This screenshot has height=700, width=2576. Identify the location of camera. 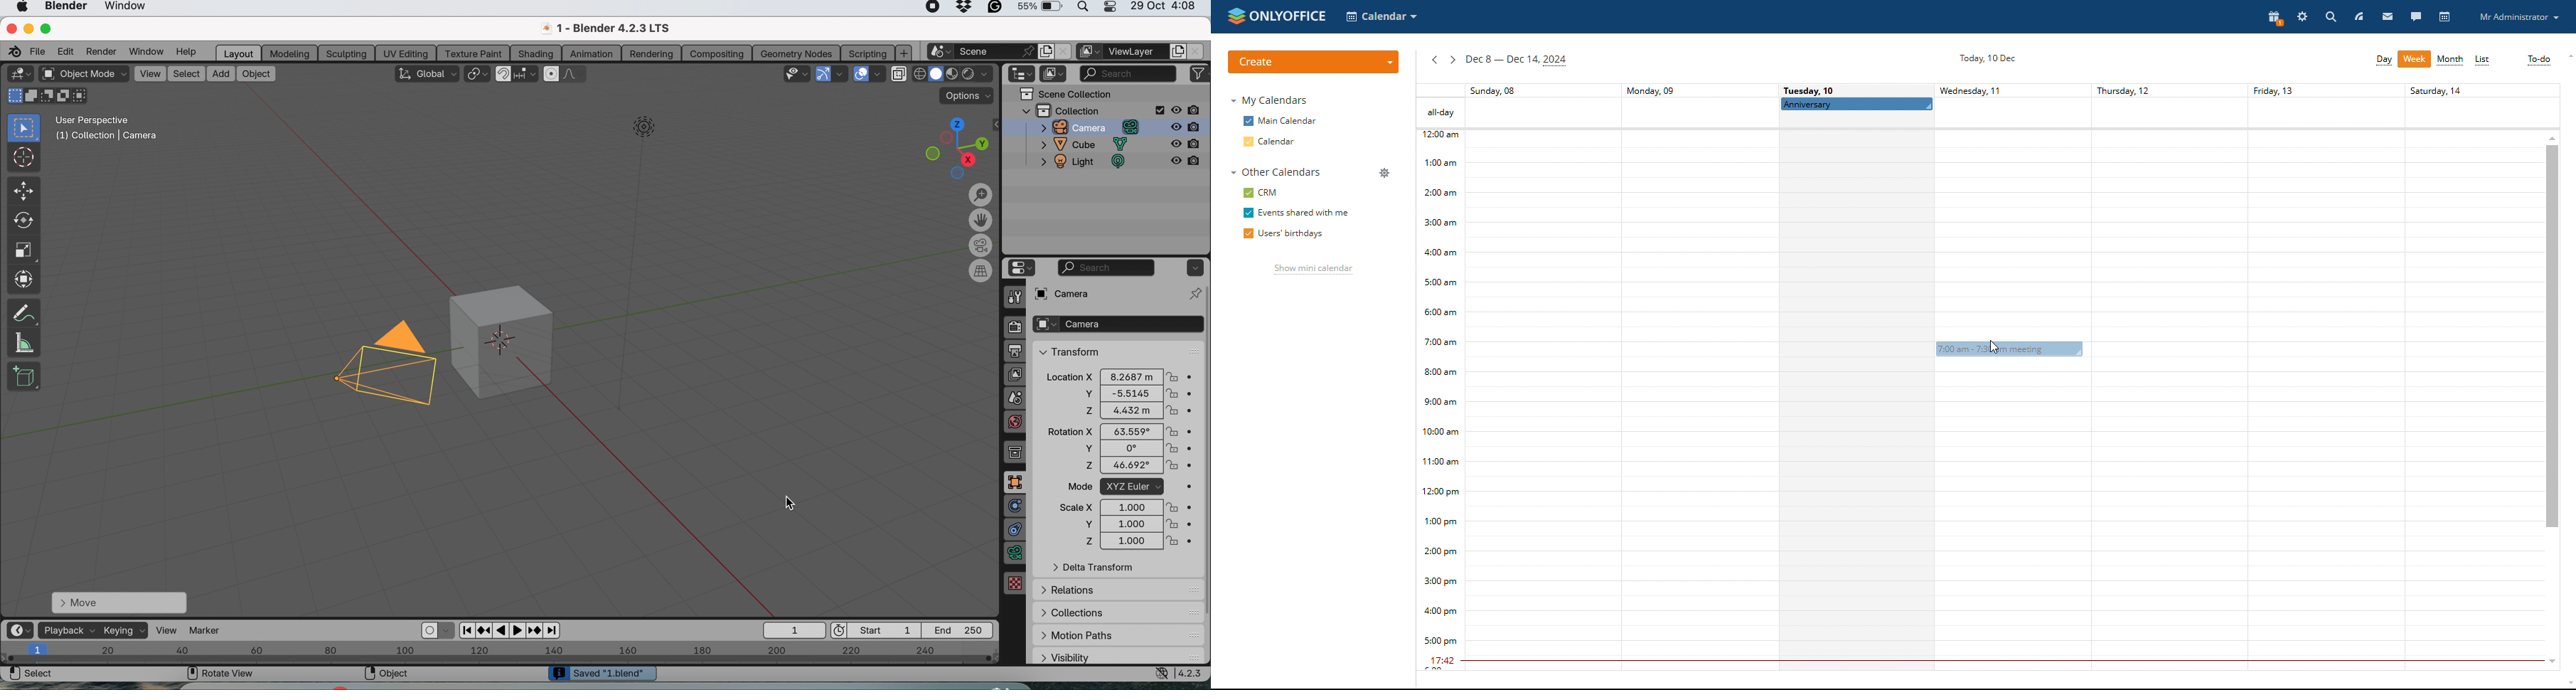
(1117, 324).